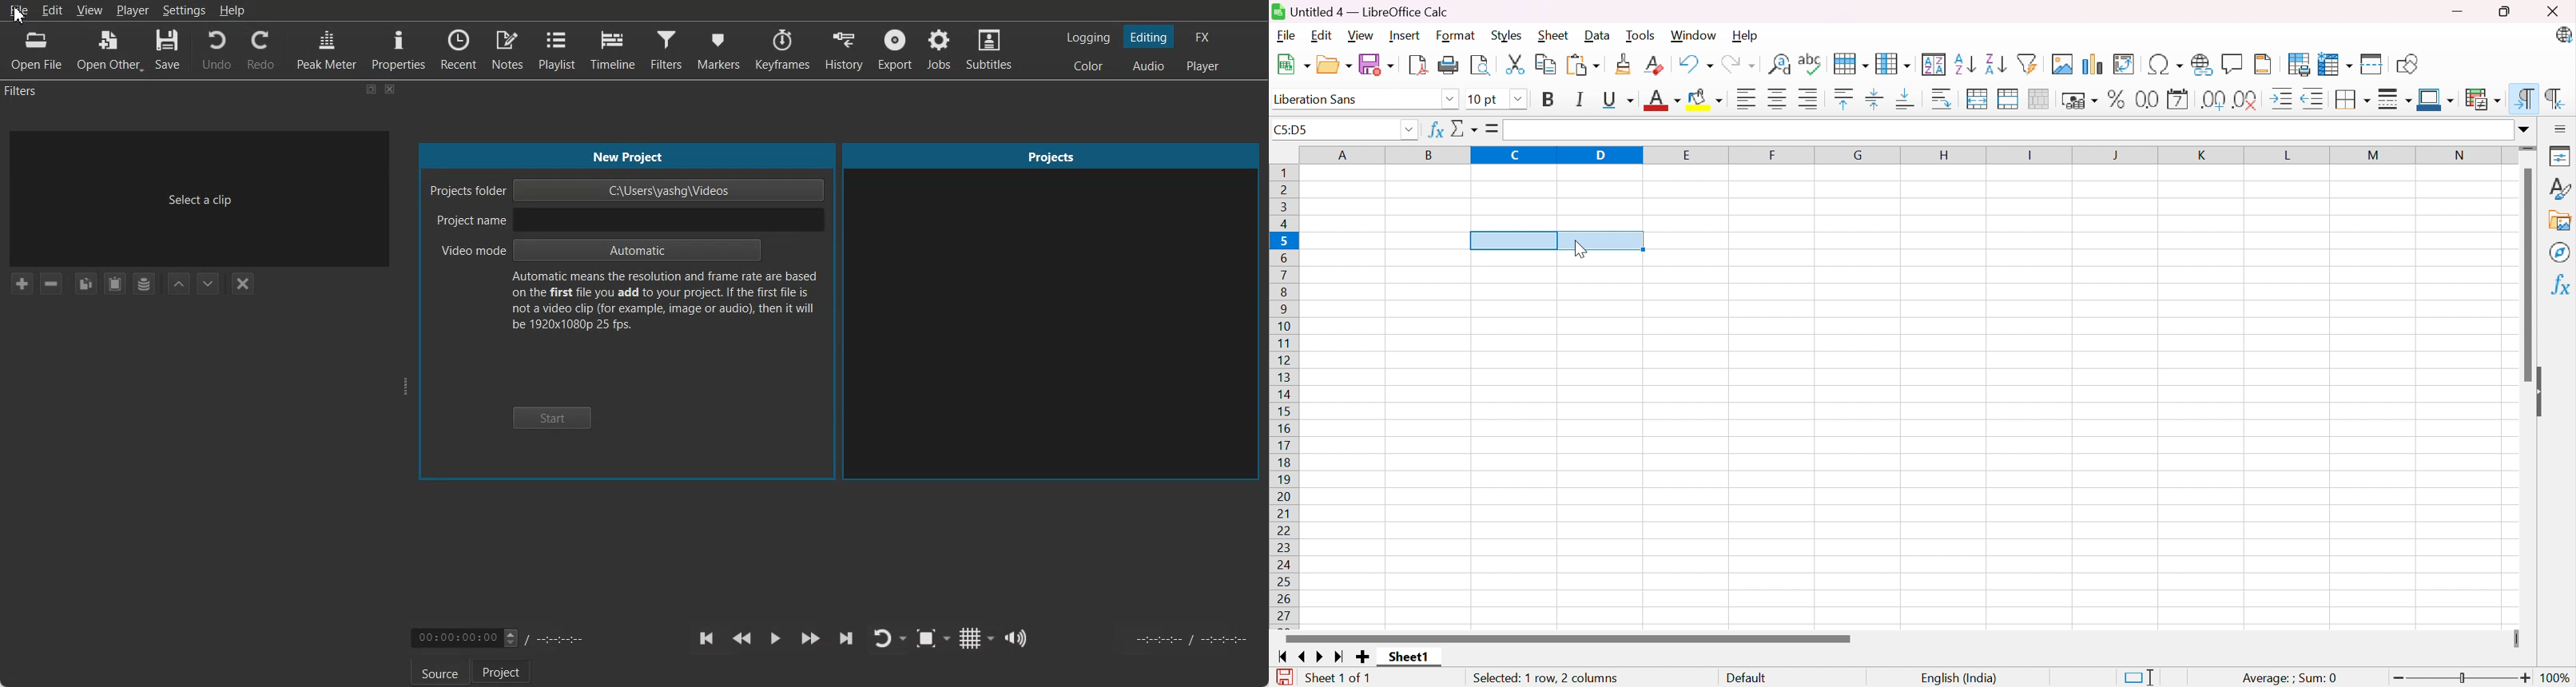  I want to click on Scroll to first sheet, so click(1280, 658).